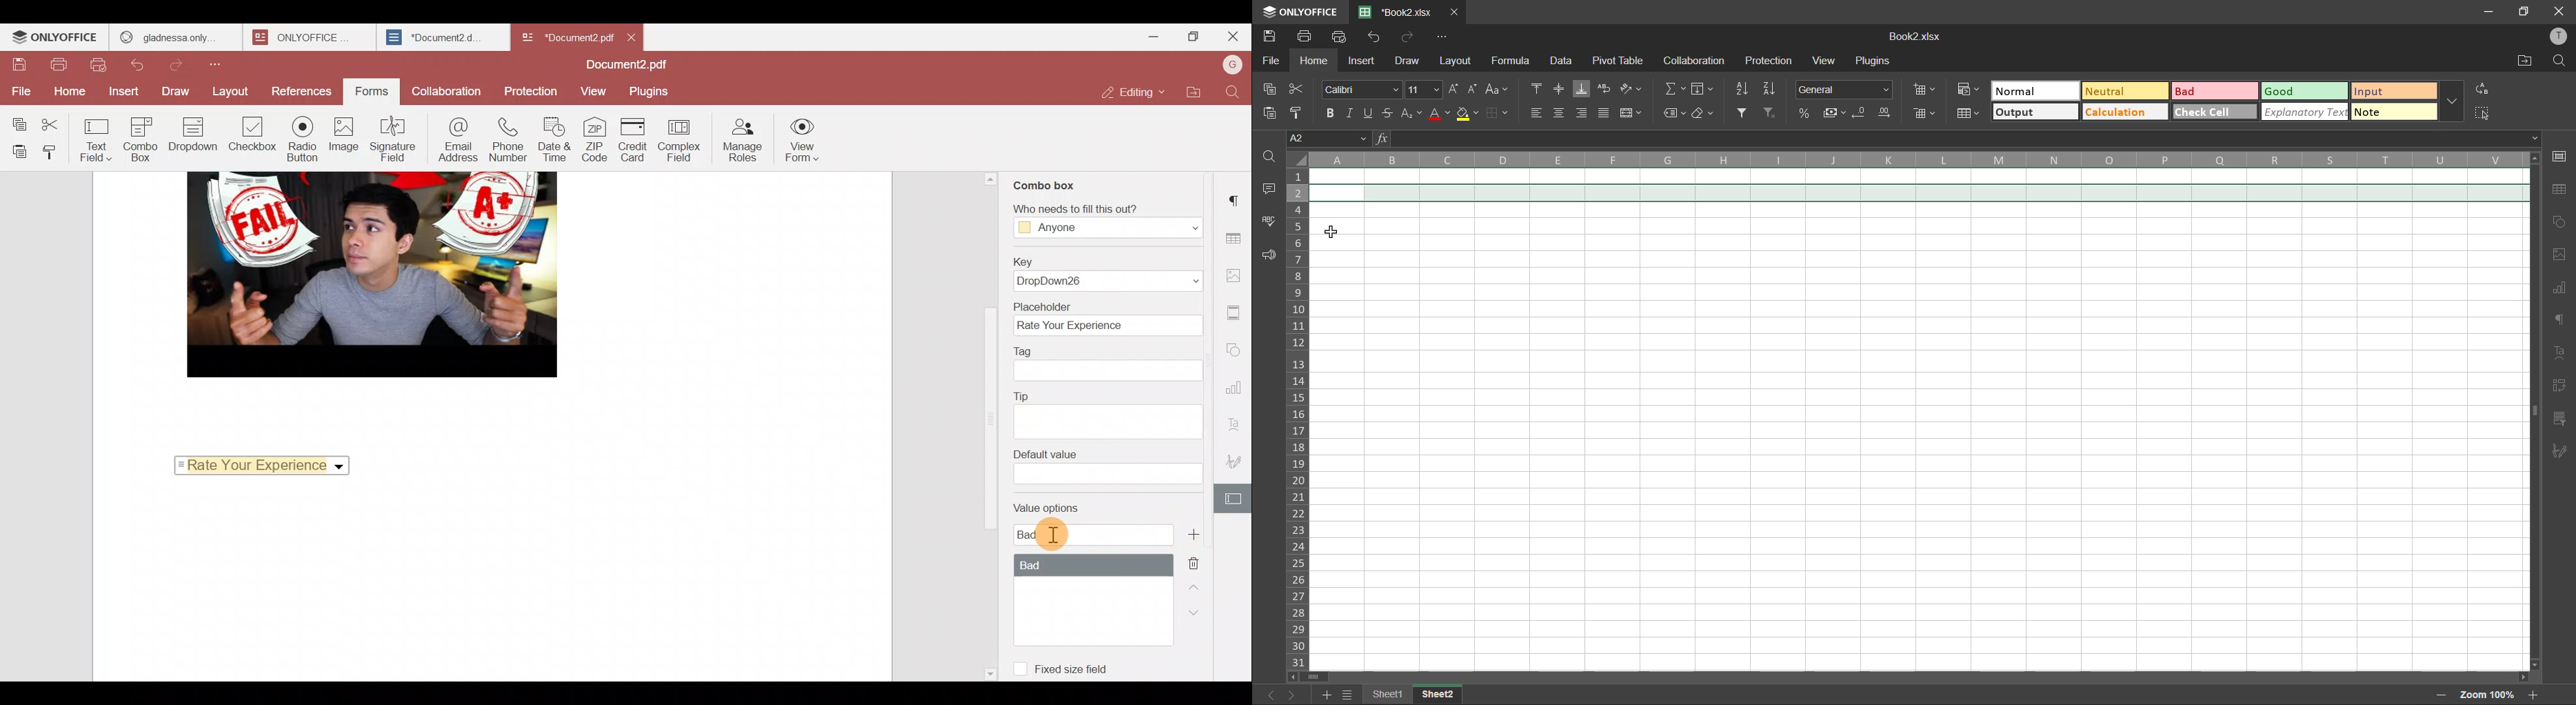 This screenshot has width=2576, height=728. What do you see at coordinates (1704, 113) in the screenshot?
I see `clear` at bounding box center [1704, 113].